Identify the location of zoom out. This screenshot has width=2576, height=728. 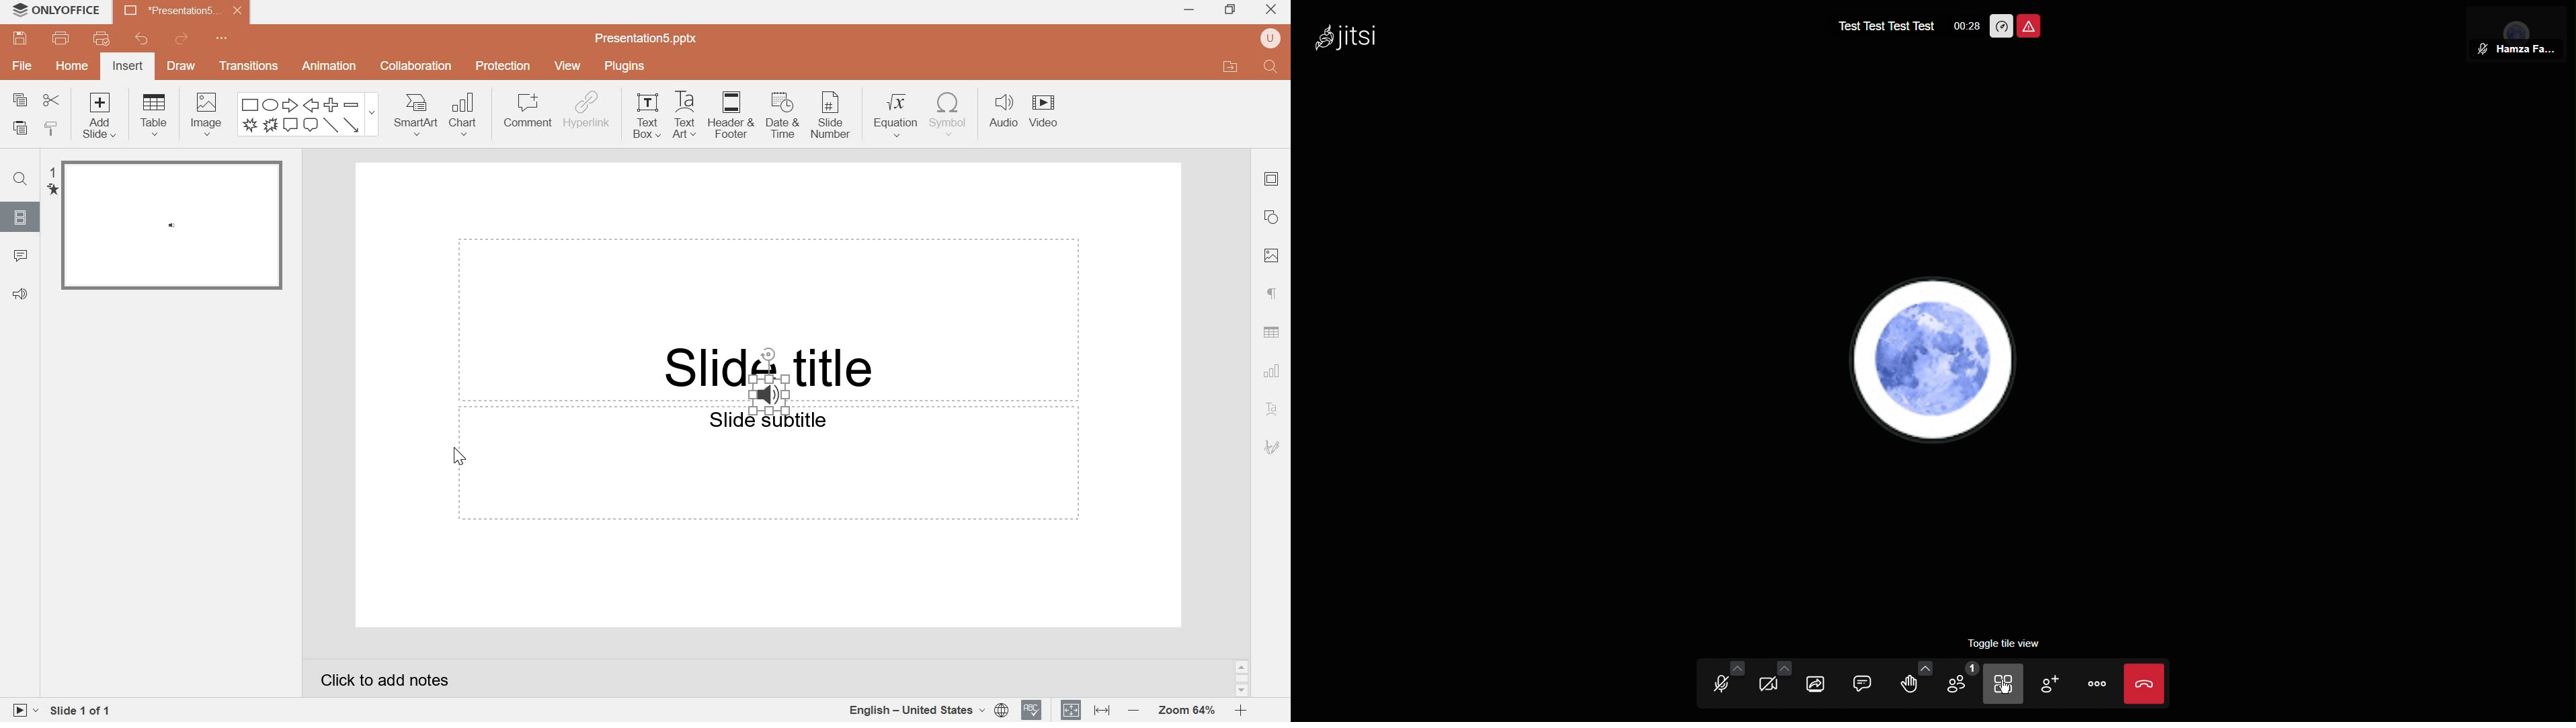
(1131, 709).